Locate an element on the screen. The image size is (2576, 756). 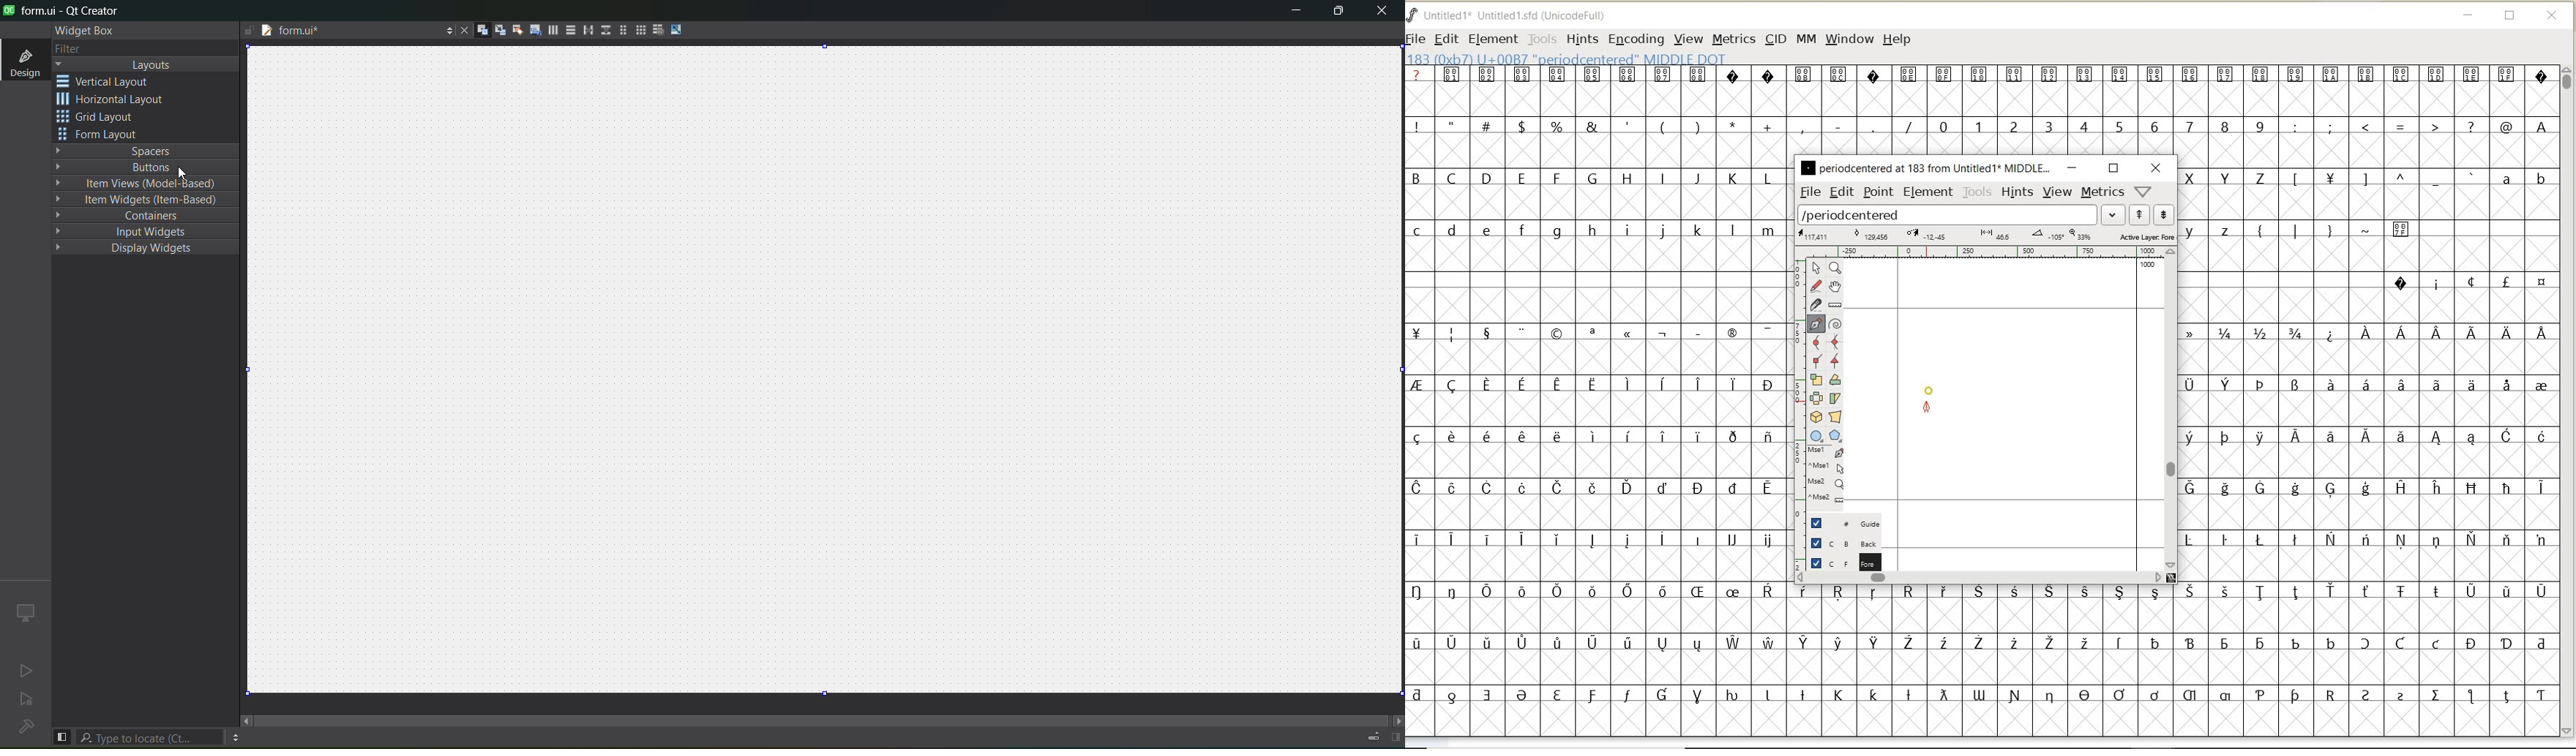
form layout is located at coordinates (620, 30).